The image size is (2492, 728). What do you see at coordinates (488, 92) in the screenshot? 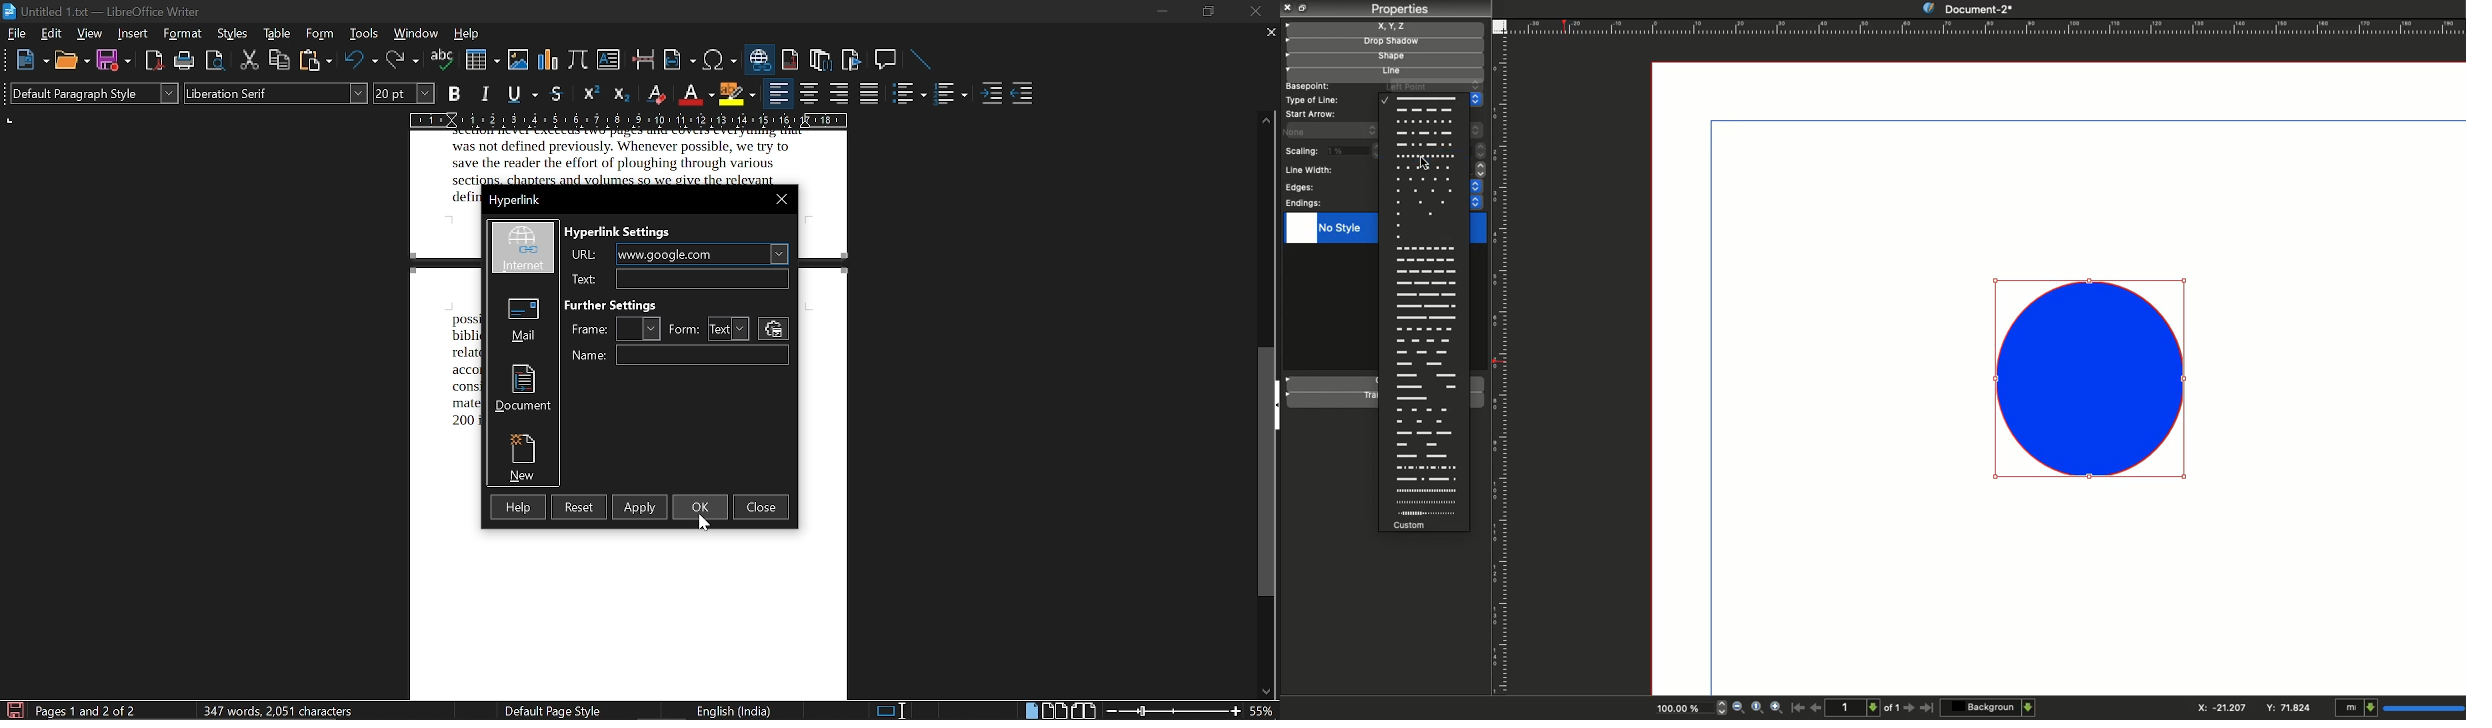
I see `italic` at bounding box center [488, 92].